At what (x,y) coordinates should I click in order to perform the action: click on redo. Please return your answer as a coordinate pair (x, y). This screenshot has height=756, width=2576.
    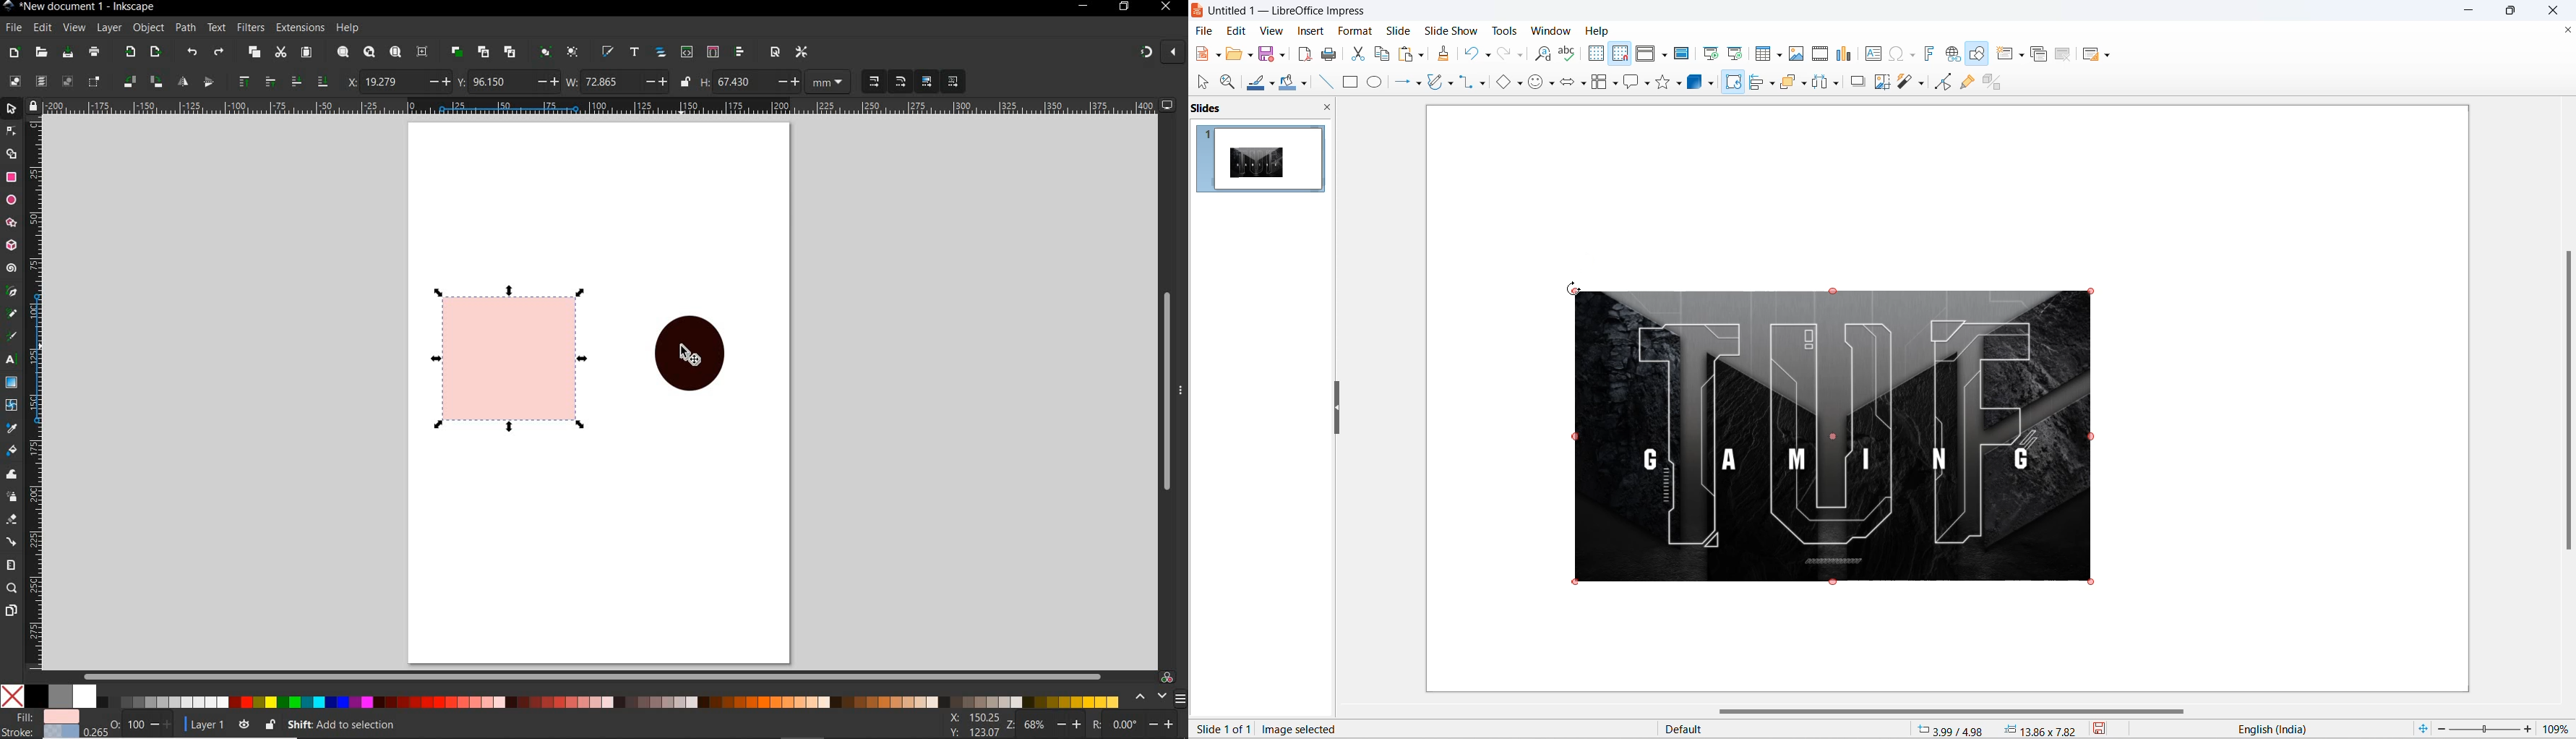
    Looking at the image, I should click on (1504, 54).